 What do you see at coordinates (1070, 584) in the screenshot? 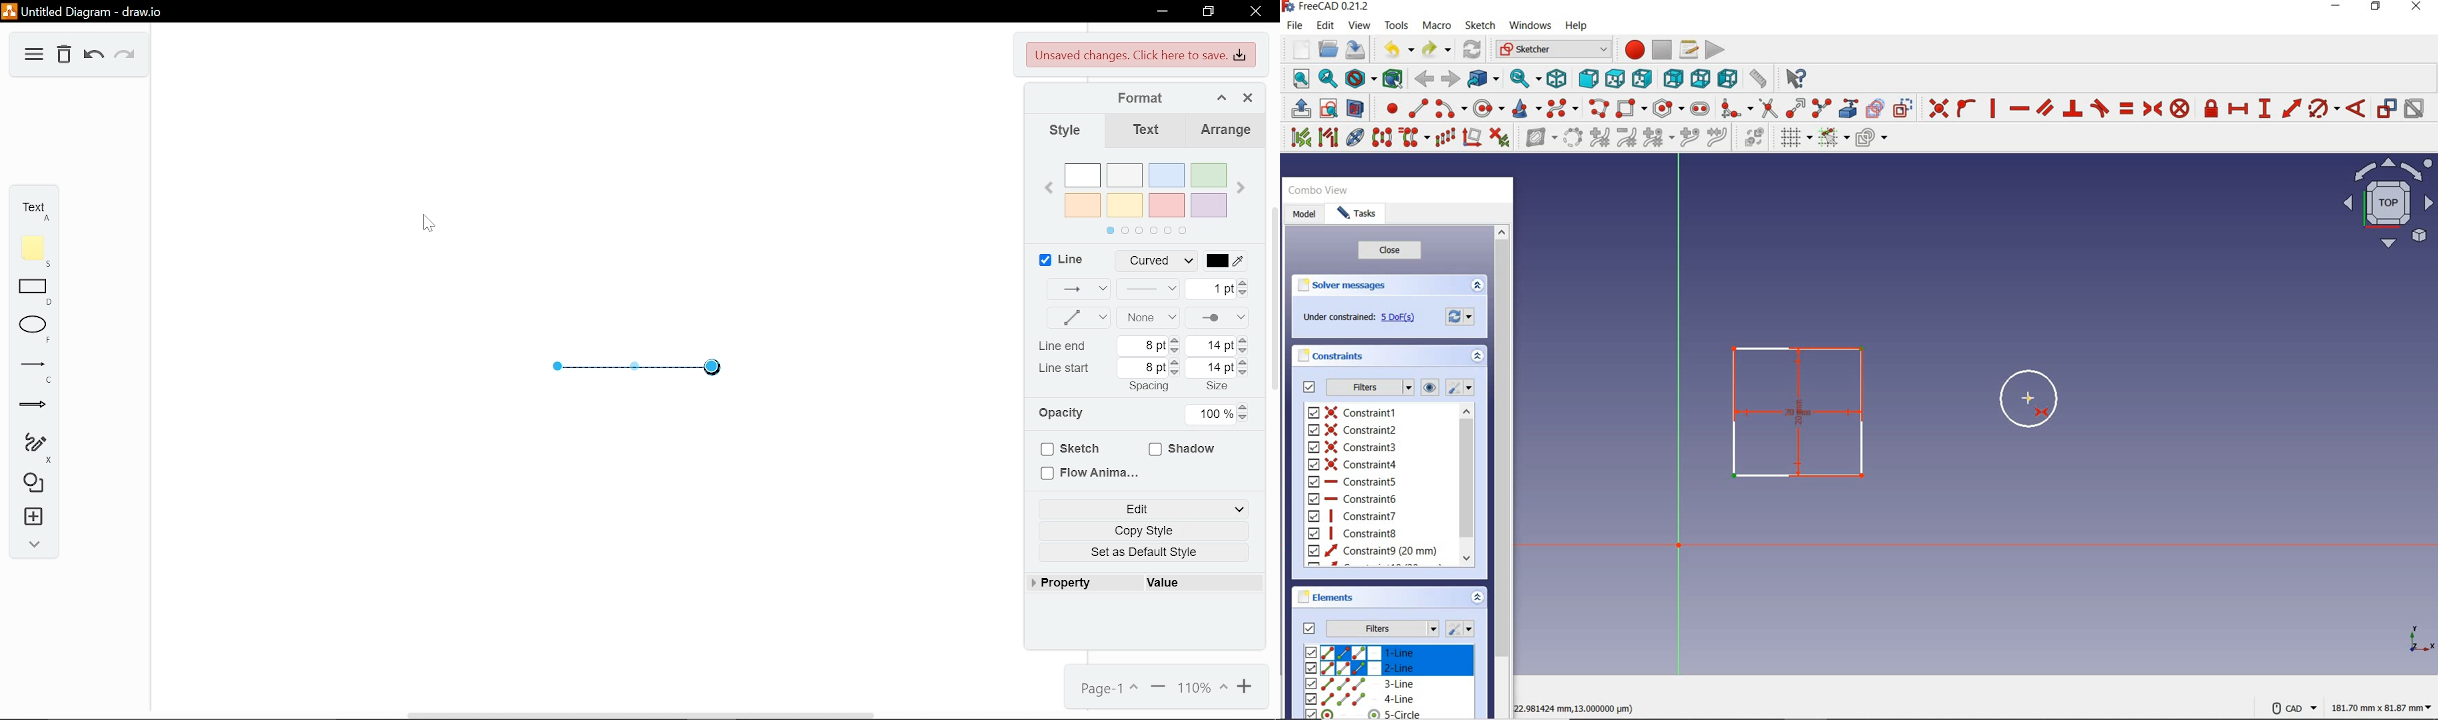
I see `Property` at bounding box center [1070, 584].